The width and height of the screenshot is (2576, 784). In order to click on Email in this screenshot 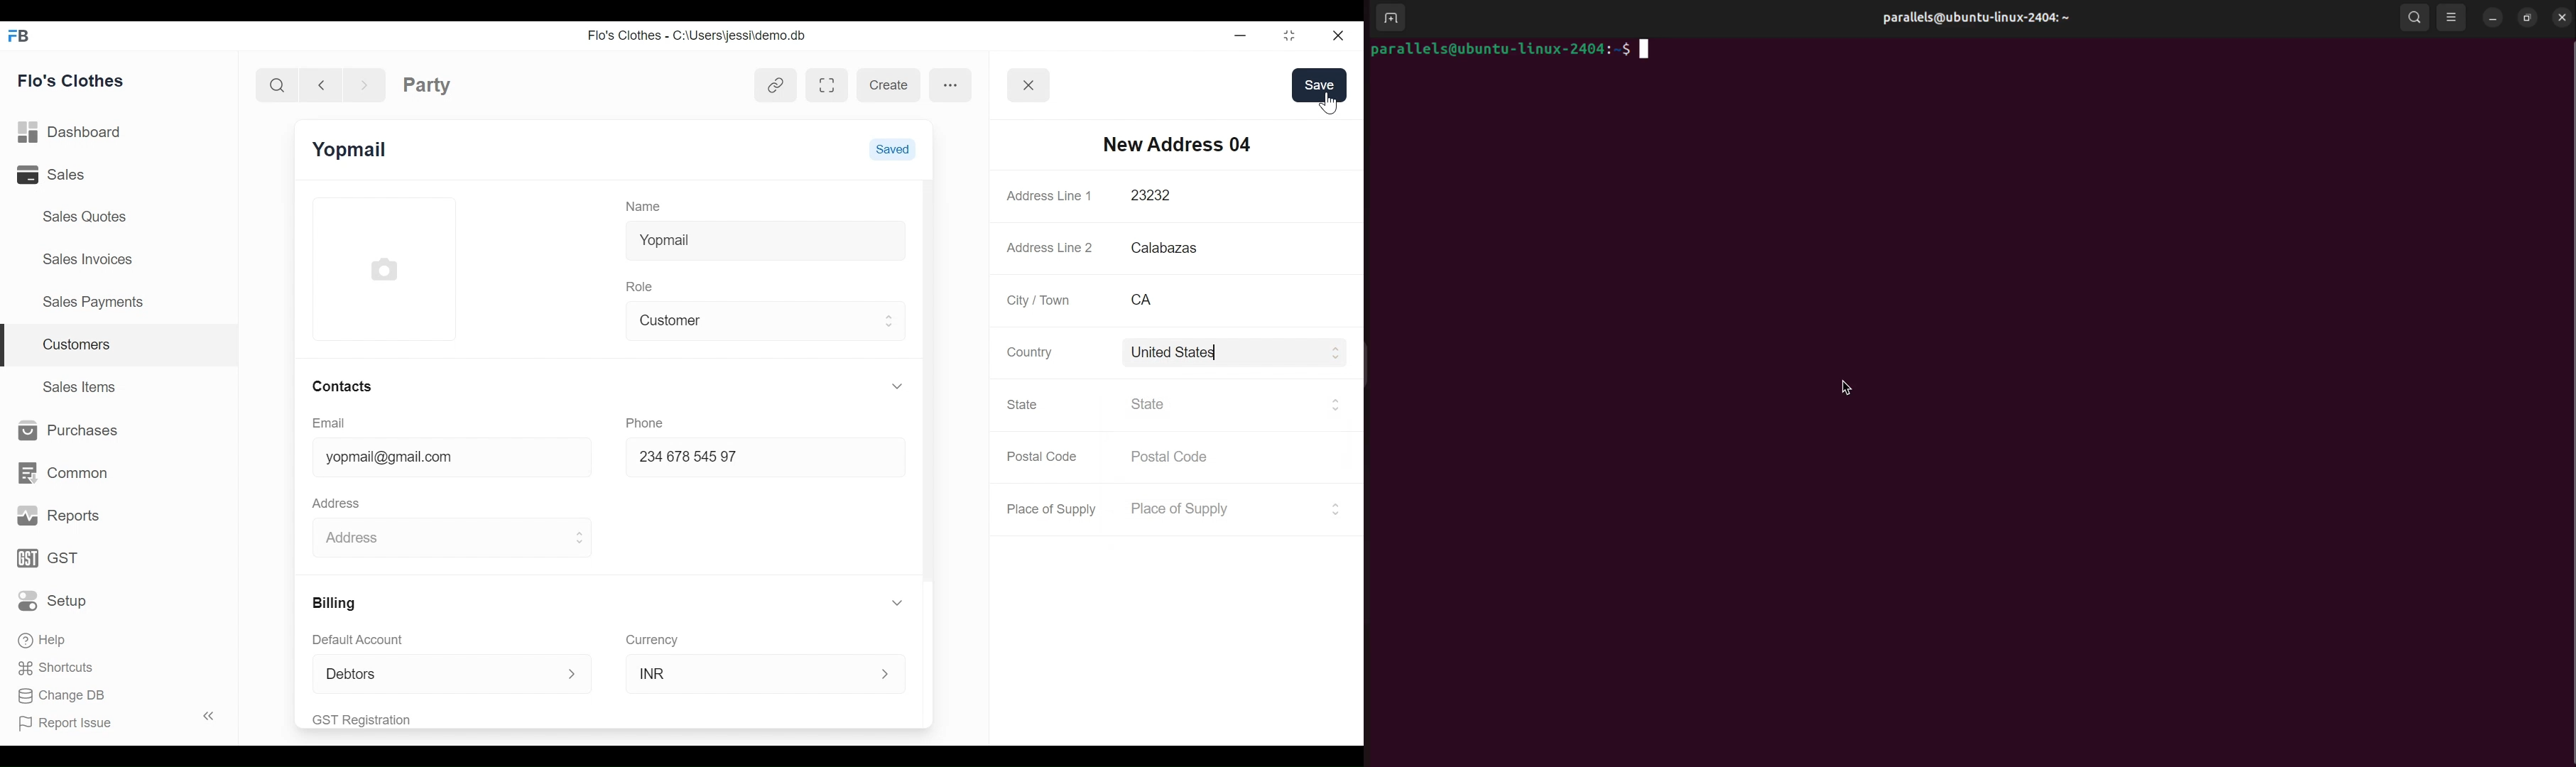, I will do `click(330, 423)`.